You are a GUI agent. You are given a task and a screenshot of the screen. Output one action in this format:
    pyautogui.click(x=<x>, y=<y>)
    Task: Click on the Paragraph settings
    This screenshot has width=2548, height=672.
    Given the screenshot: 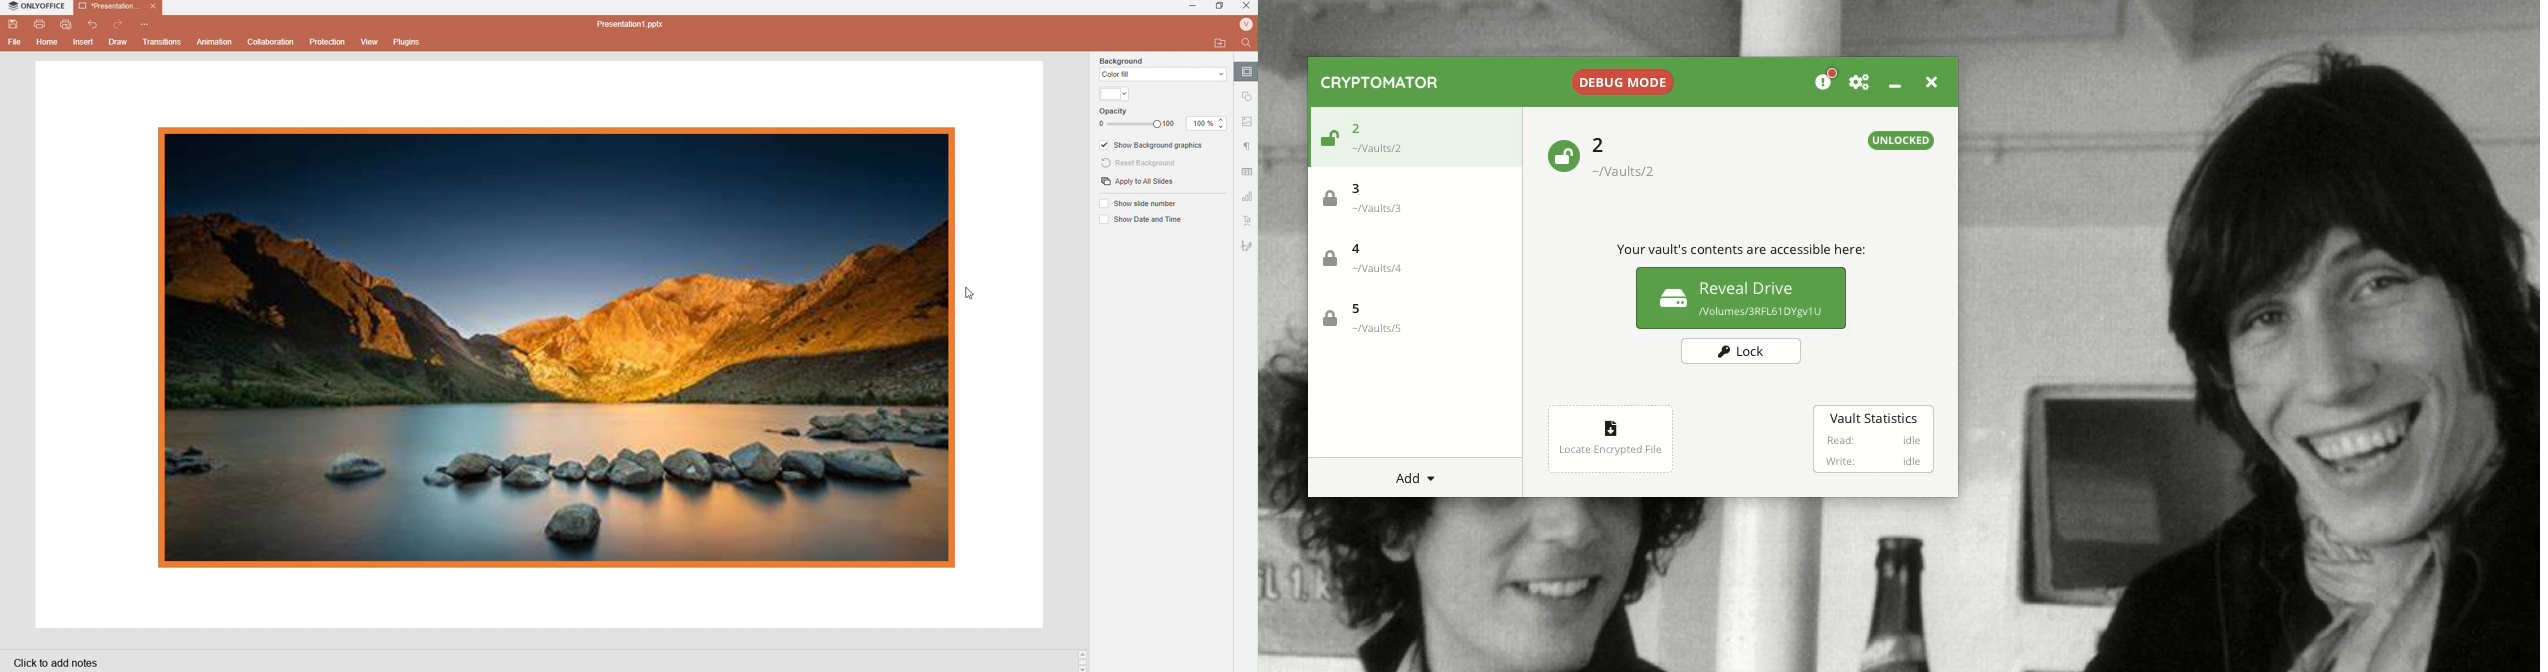 What is the action you would take?
    pyautogui.click(x=1250, y=146)
    